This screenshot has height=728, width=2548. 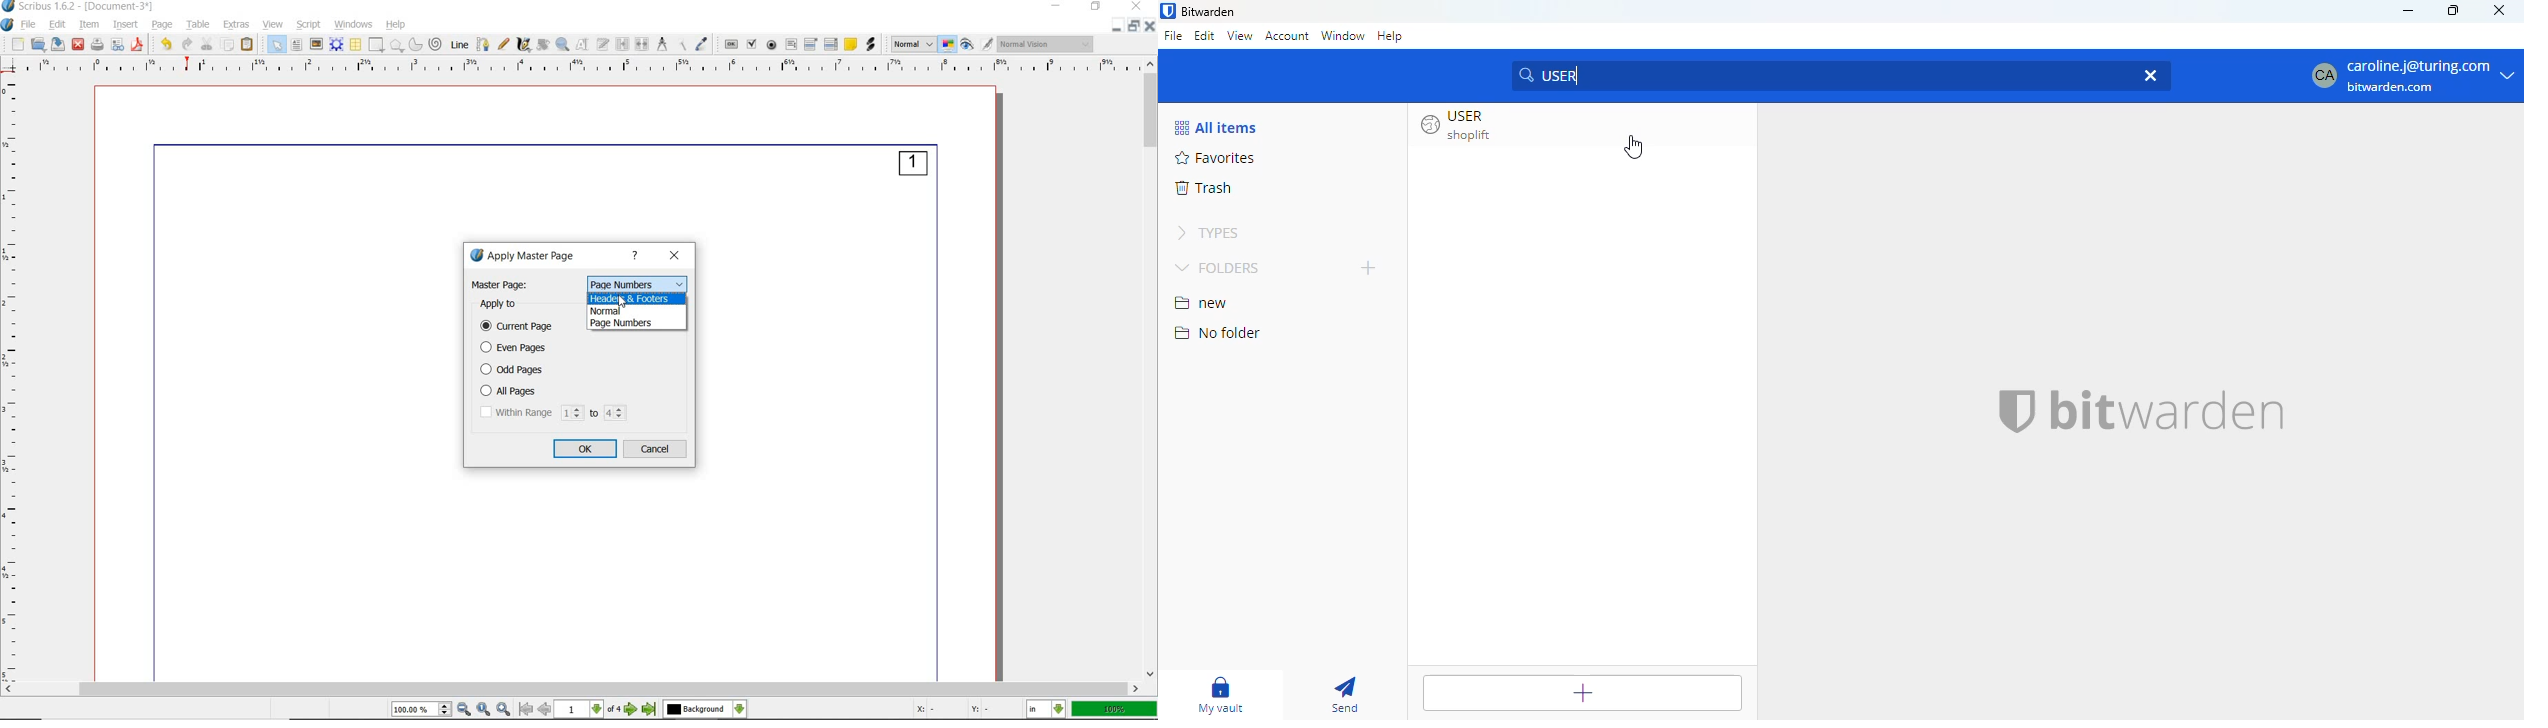 What do you see at coordinates (1137, 7) in the screenshot?
I see `close` at bounding box center [1137, 7].